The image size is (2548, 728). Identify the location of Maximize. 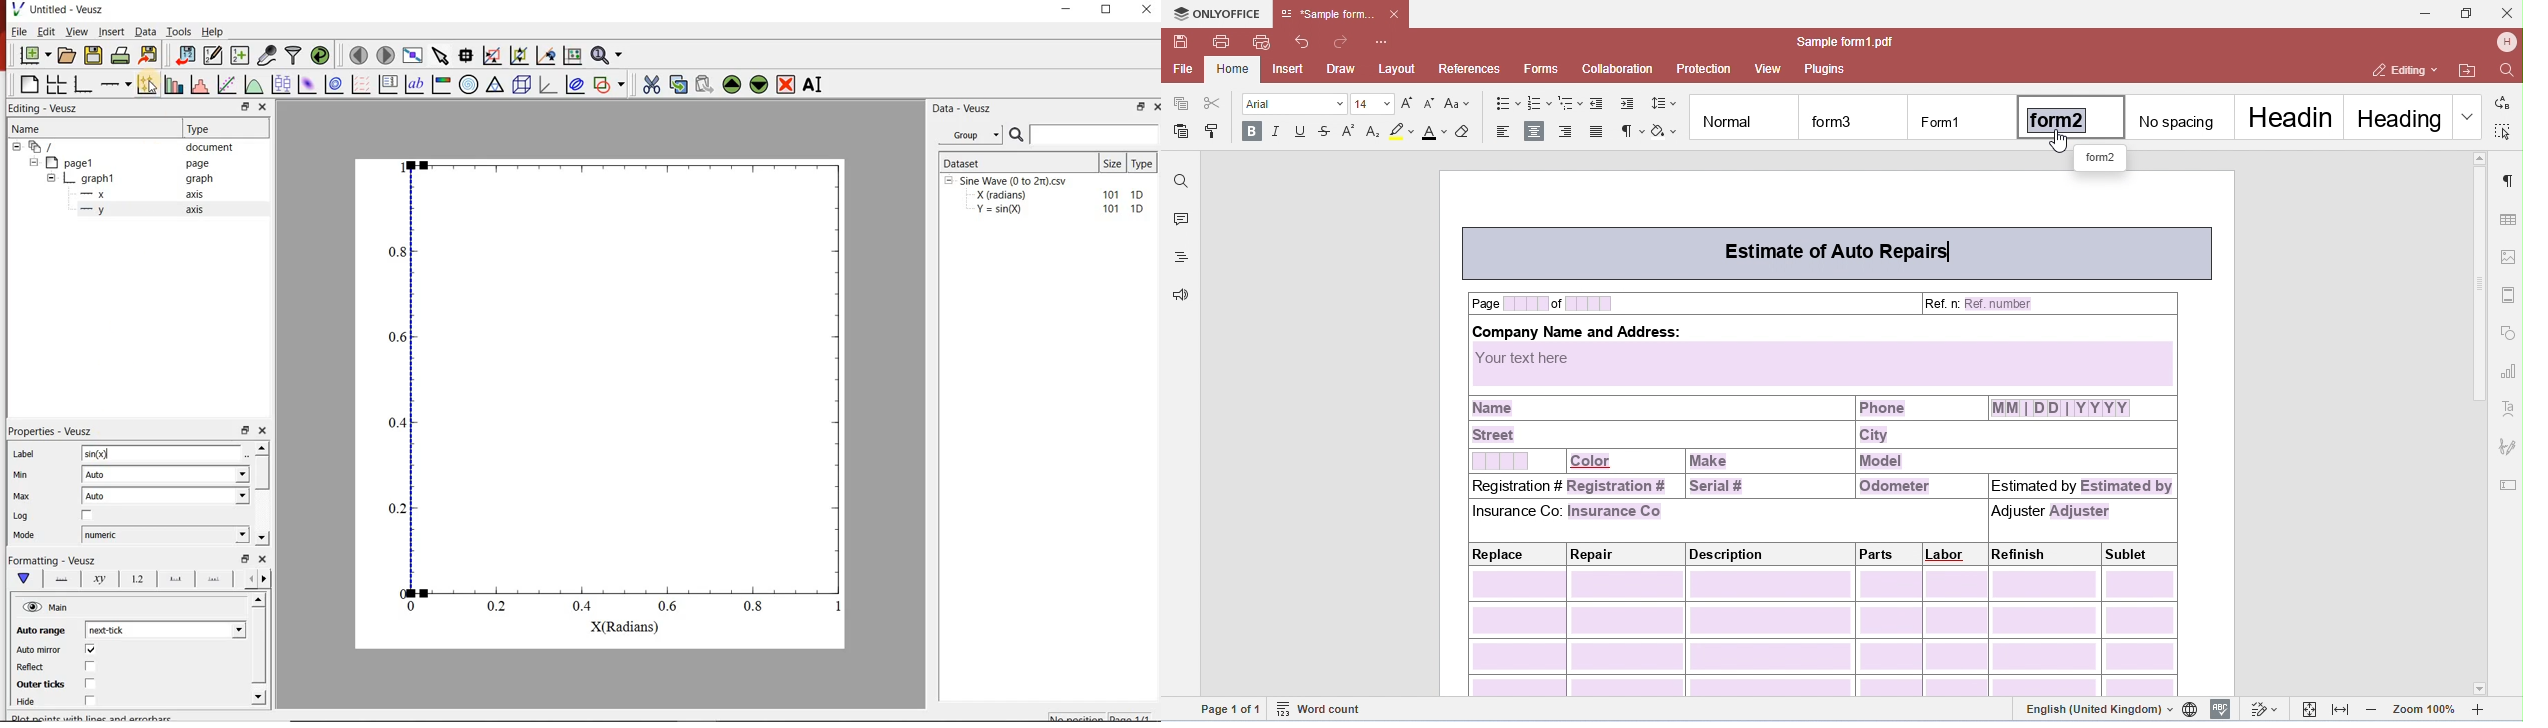
(1108, 10).